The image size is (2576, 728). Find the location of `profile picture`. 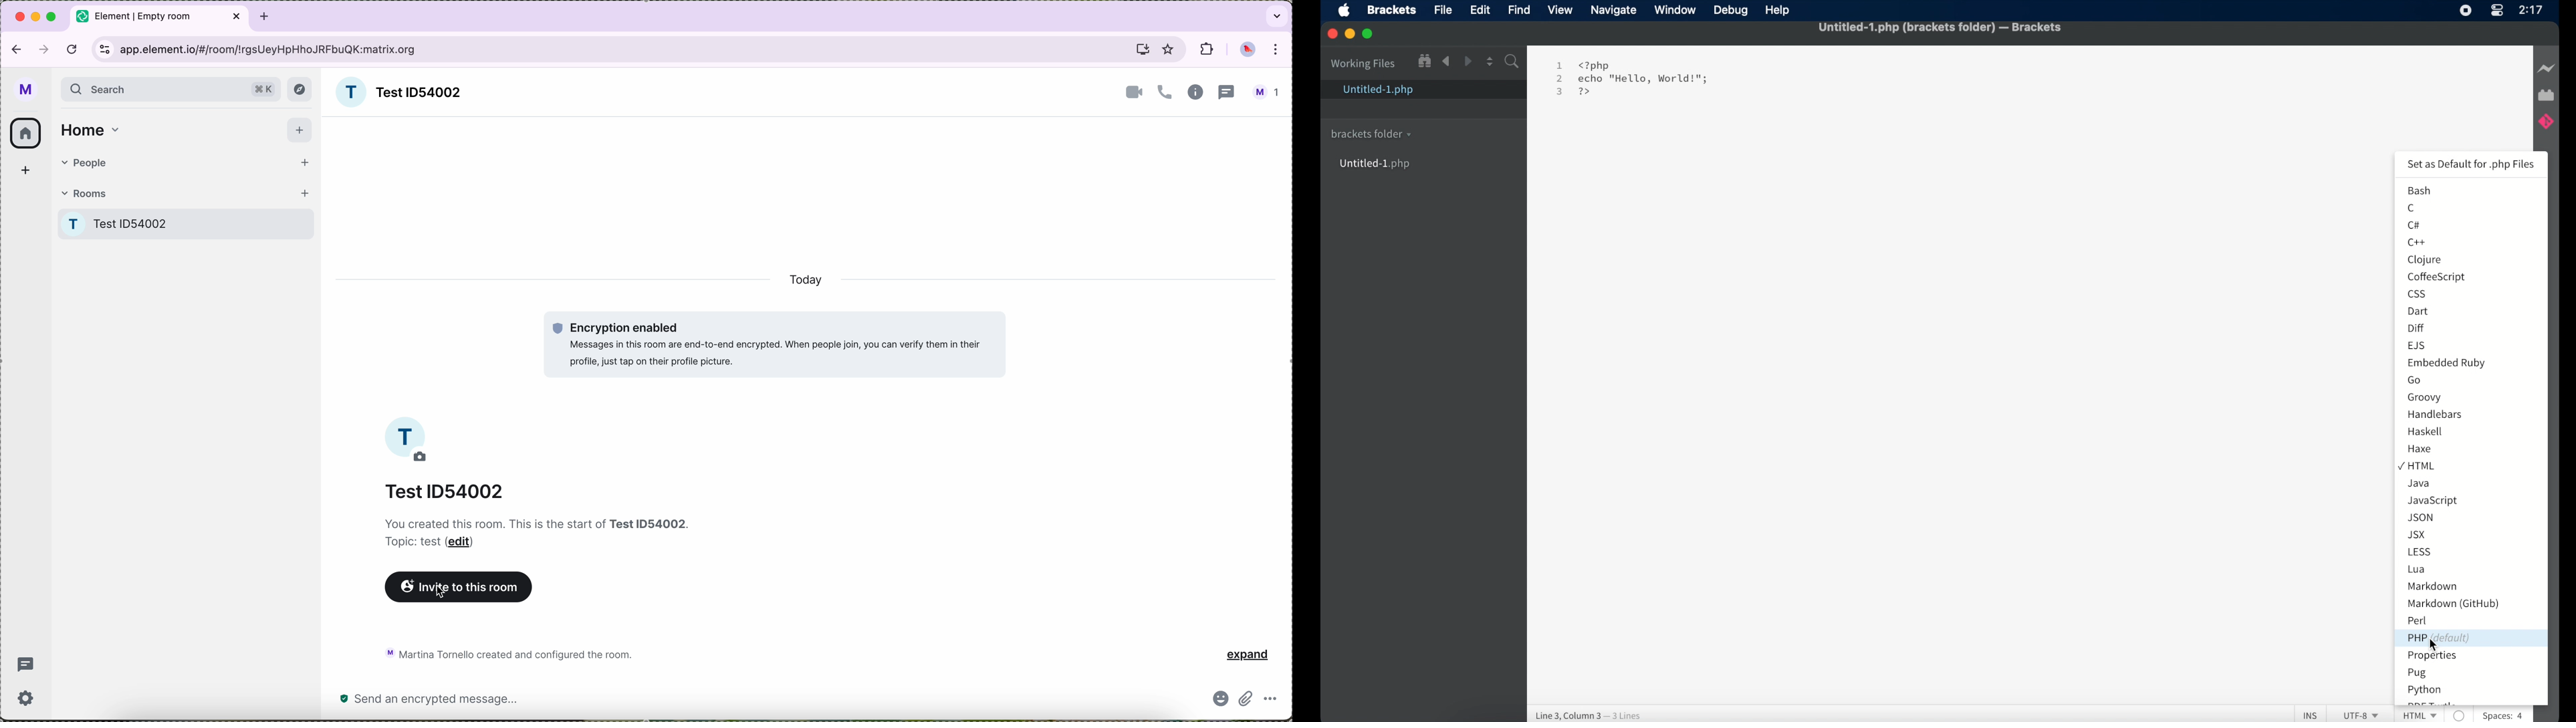

profile picture is located at coordinates (1250, 50).